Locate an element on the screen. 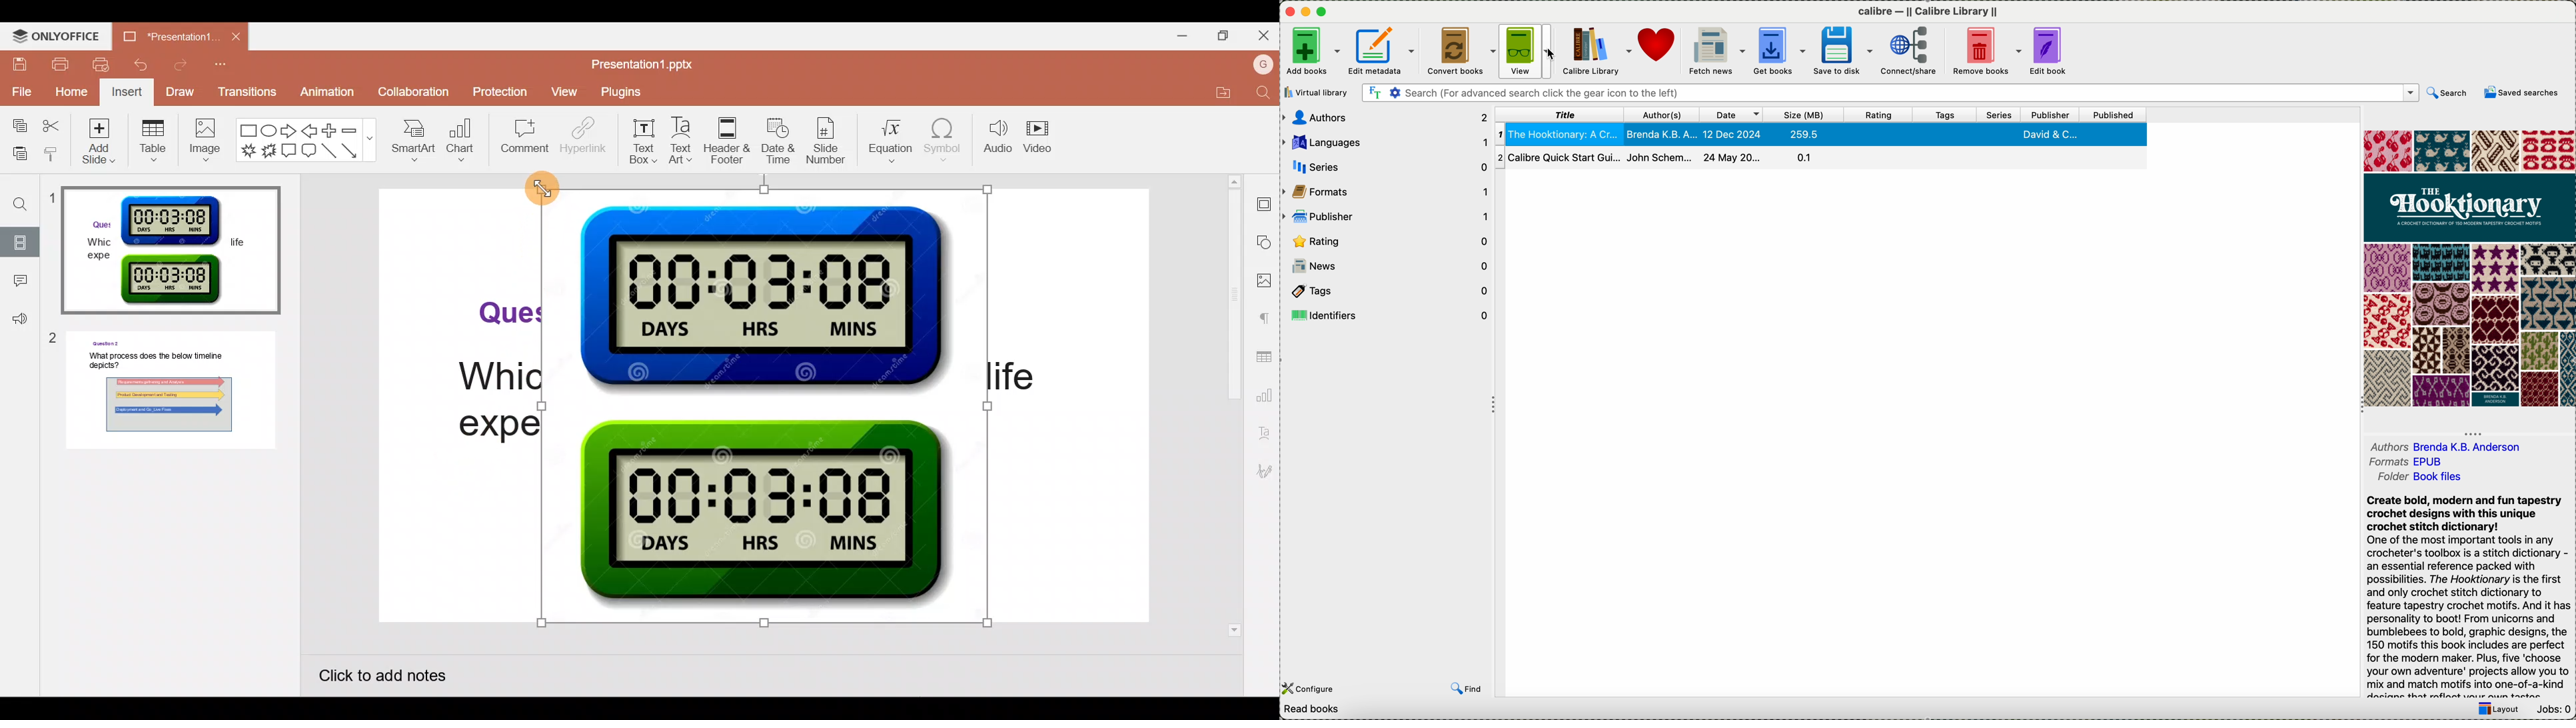 This screenshot has height=728, width=2576. Slide 1 preview is located at coordinates (168, 250).